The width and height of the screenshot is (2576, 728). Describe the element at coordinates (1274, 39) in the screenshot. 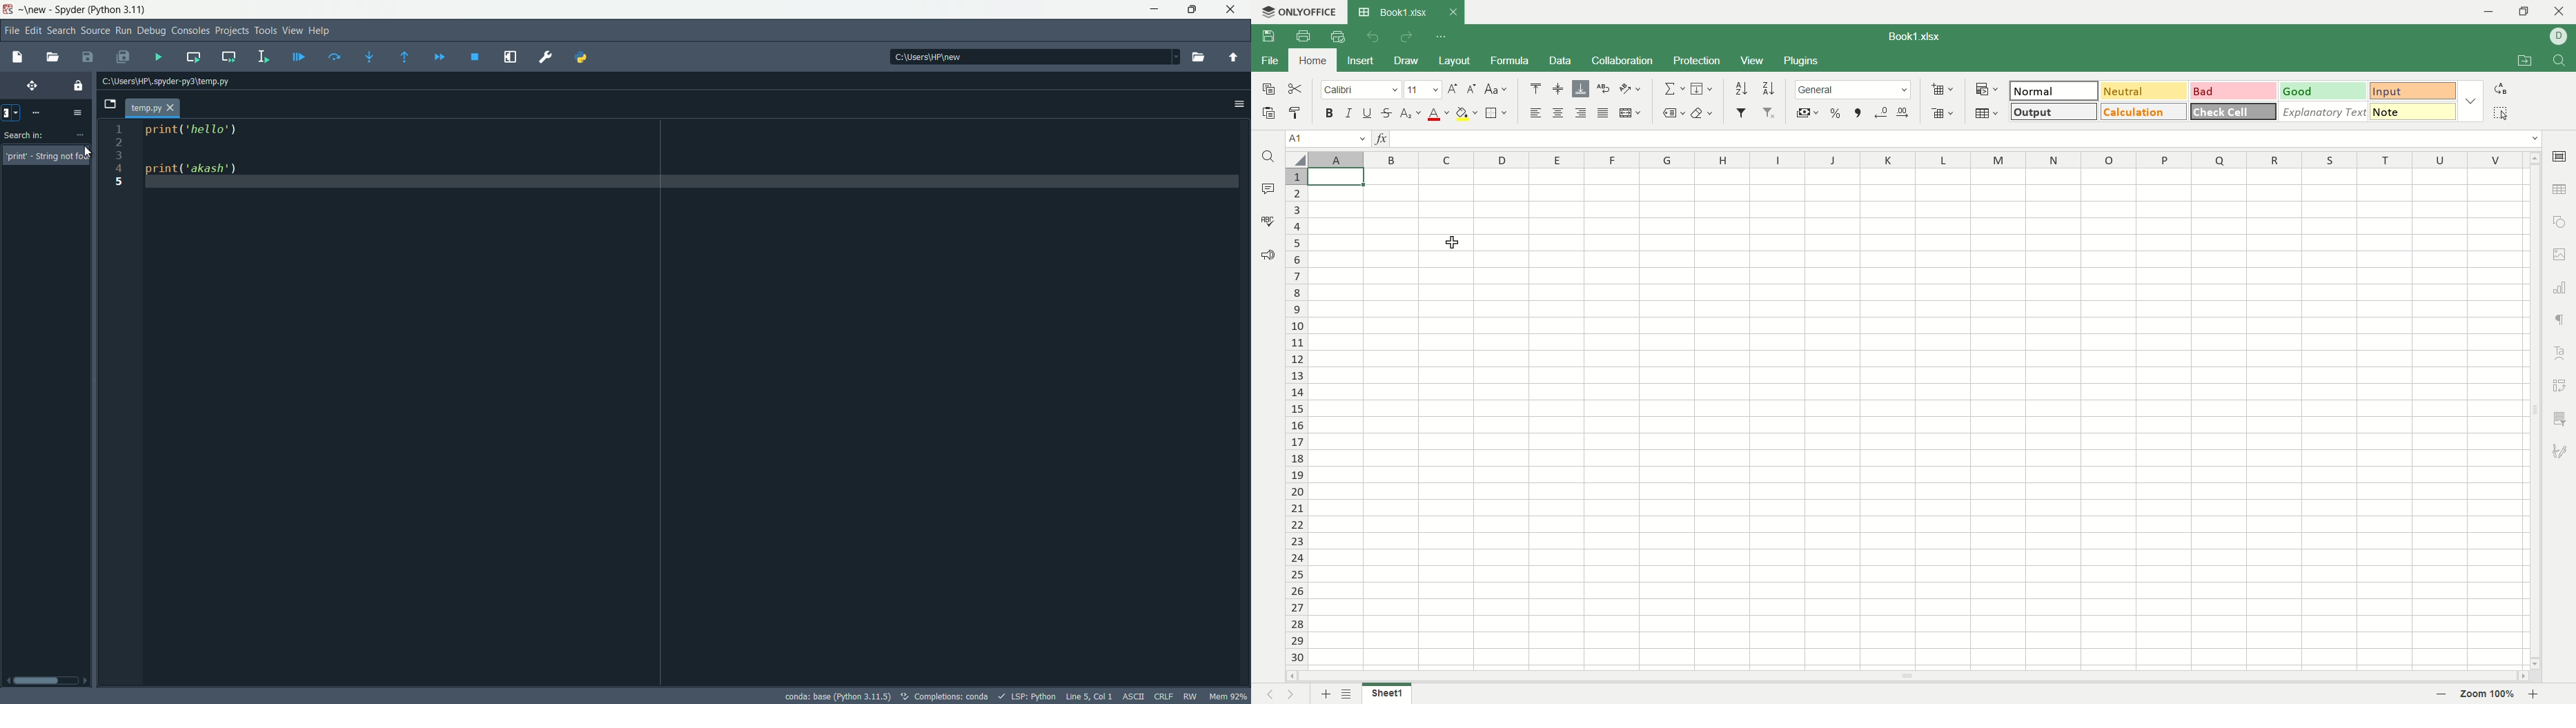

I see `save` at that location.